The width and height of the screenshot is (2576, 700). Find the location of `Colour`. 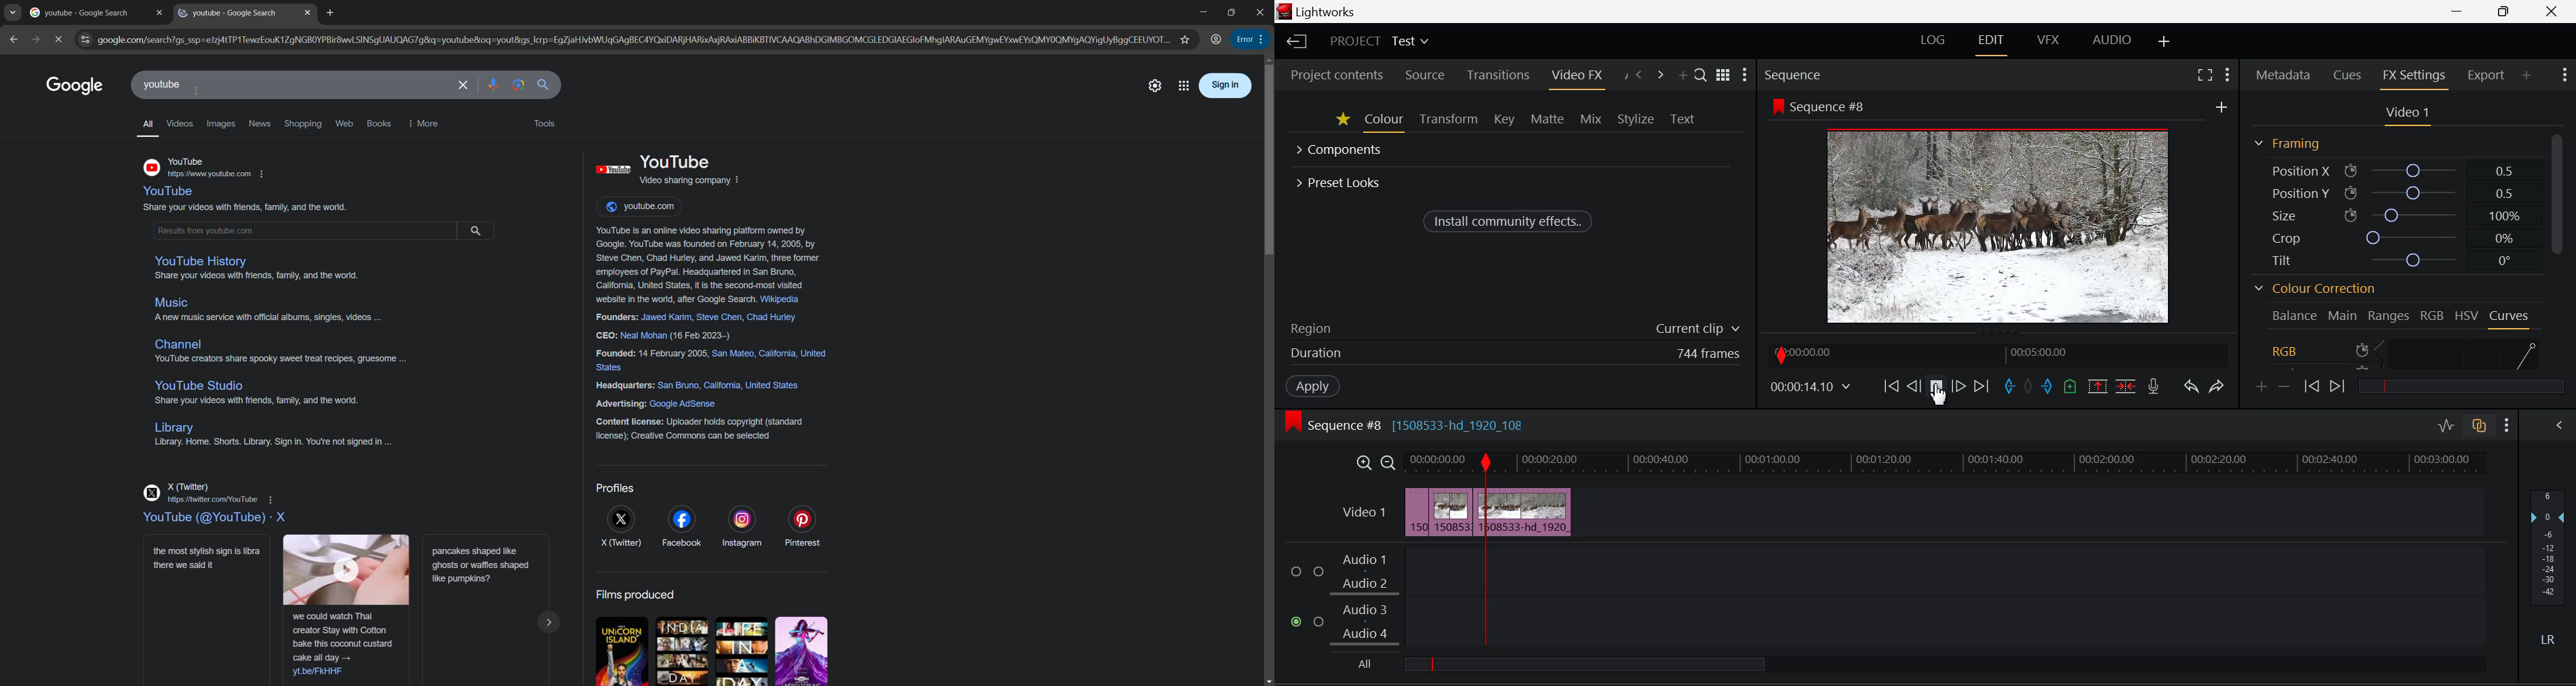

Colour is located at coordinates (1384, 121).